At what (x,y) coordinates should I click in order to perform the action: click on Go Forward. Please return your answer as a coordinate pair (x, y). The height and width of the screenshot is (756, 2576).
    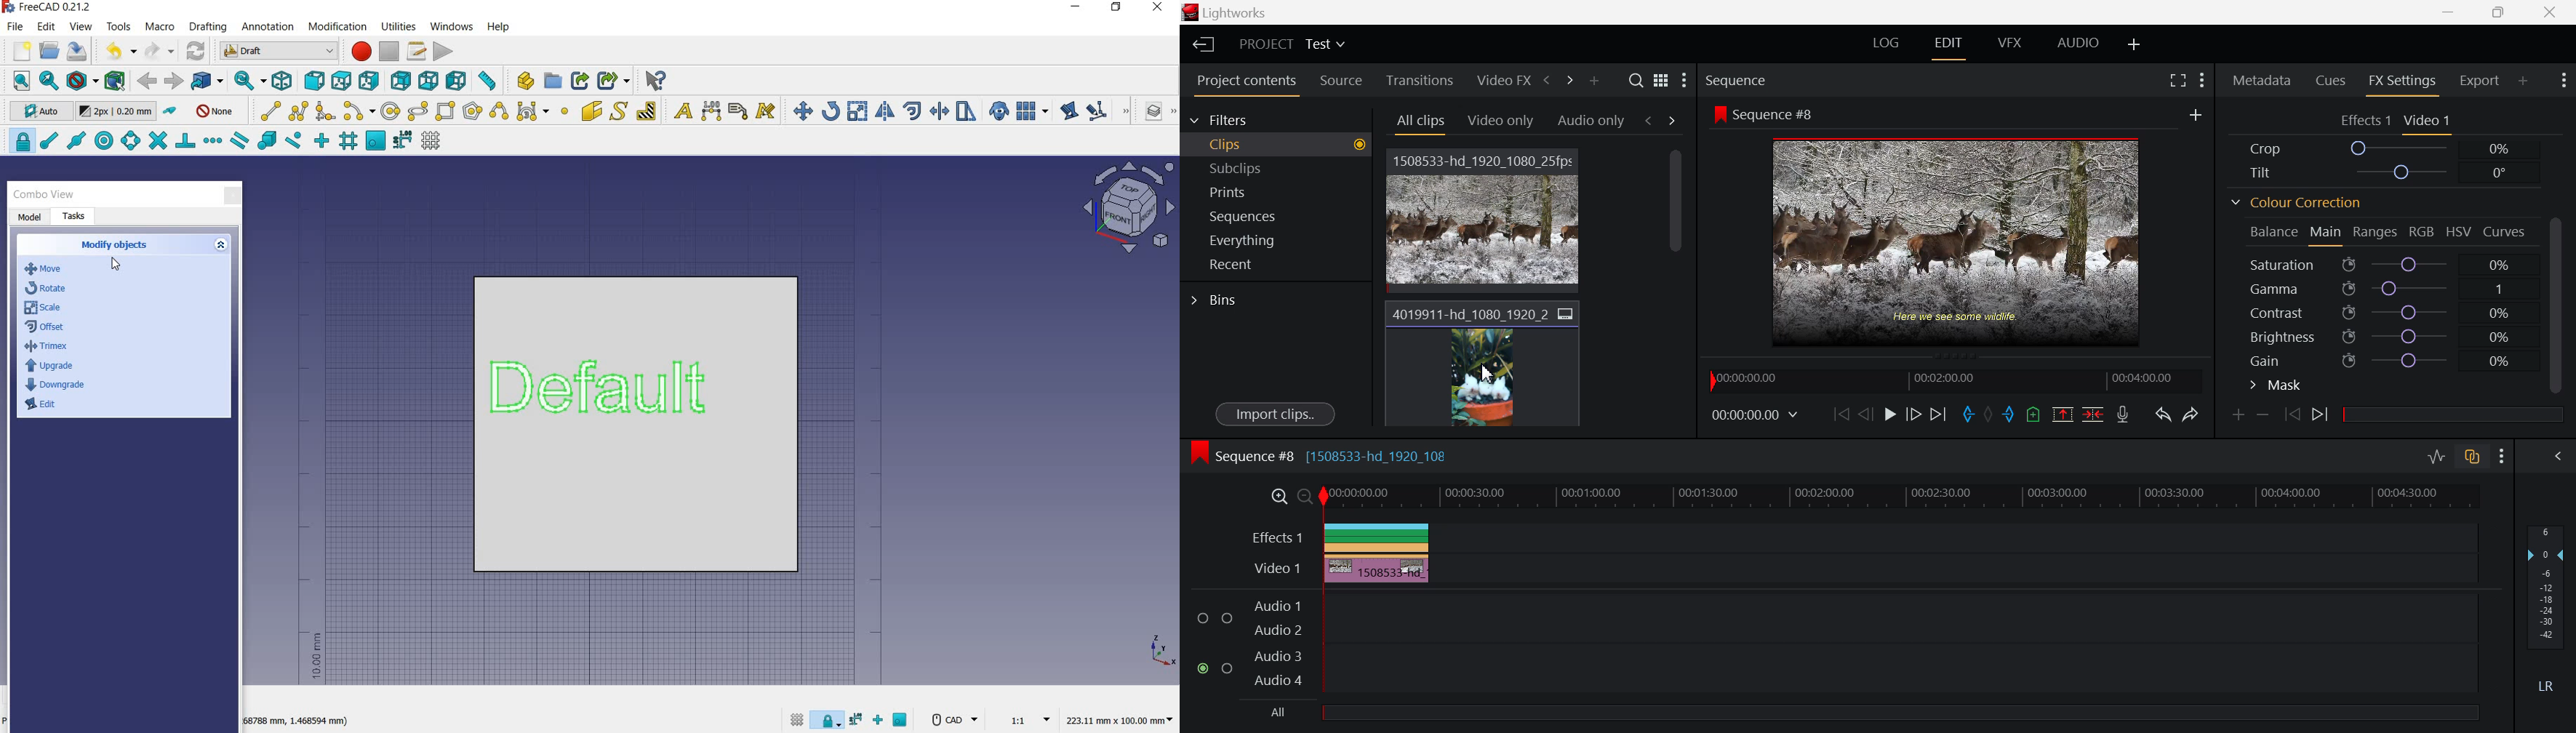
    Looking at the image, I should click on (1914, 412).